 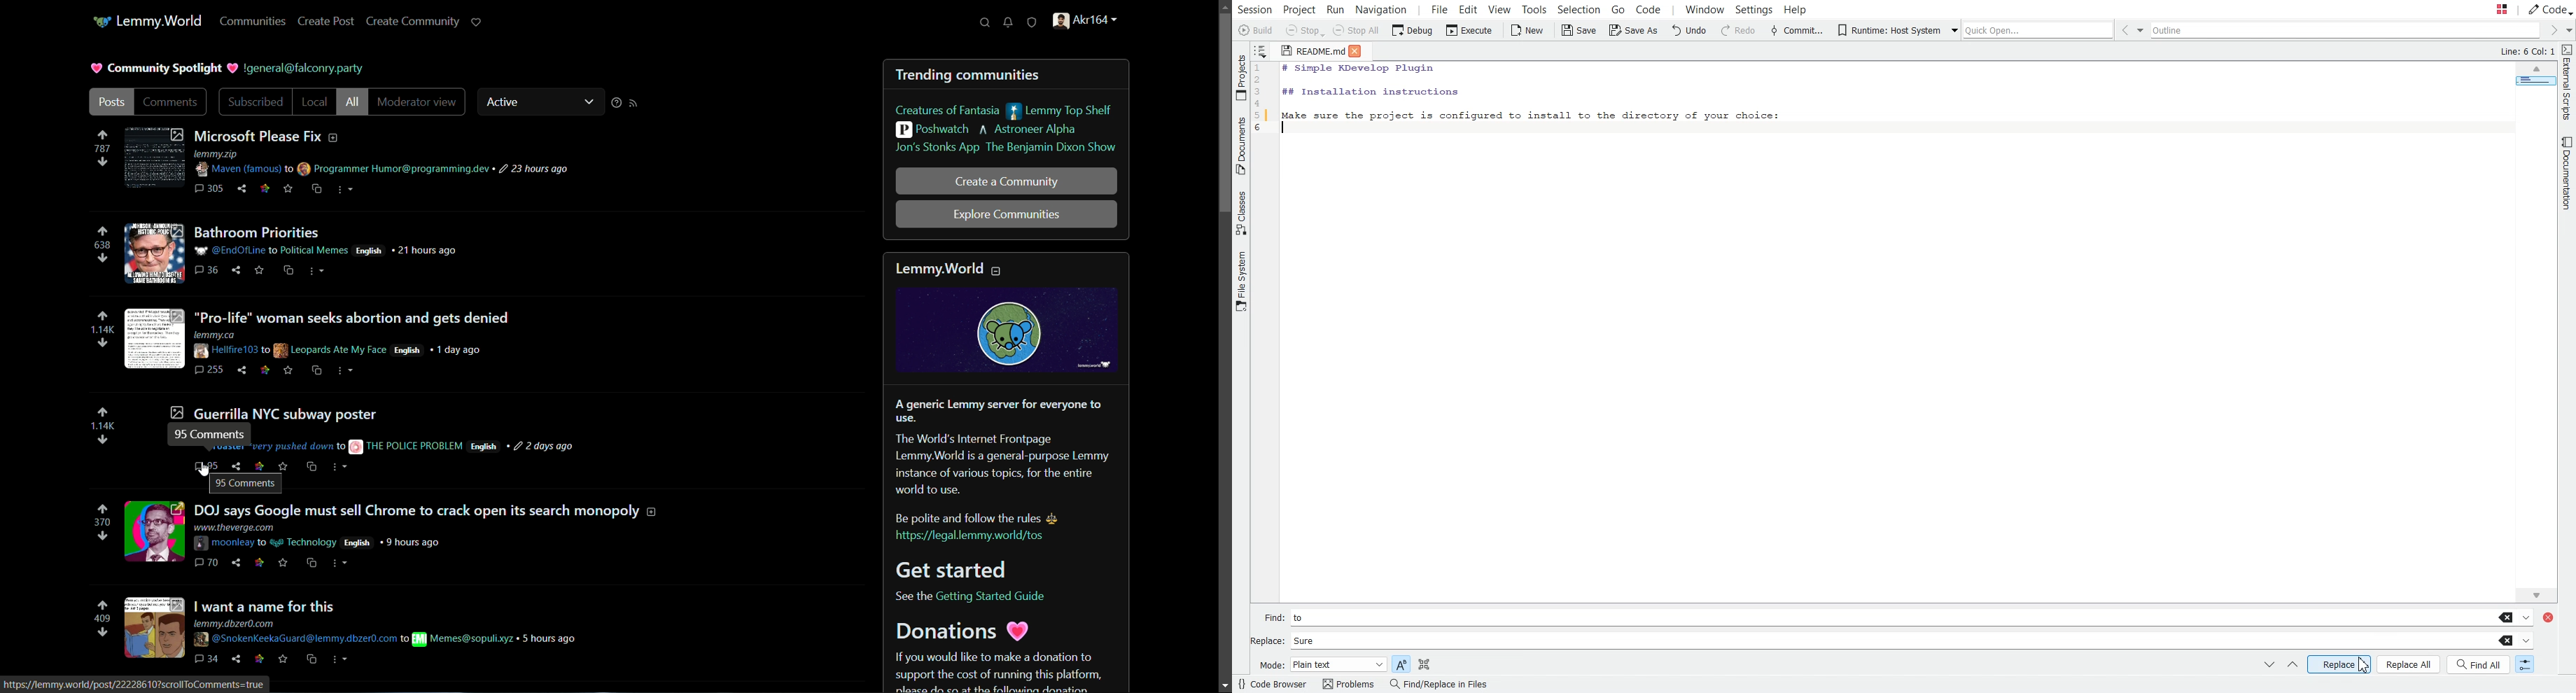 What do you see at coordinates (237, 623) in the screenshot?
I see `lemmy.dbzer)com` at bounding box center [237, 623].